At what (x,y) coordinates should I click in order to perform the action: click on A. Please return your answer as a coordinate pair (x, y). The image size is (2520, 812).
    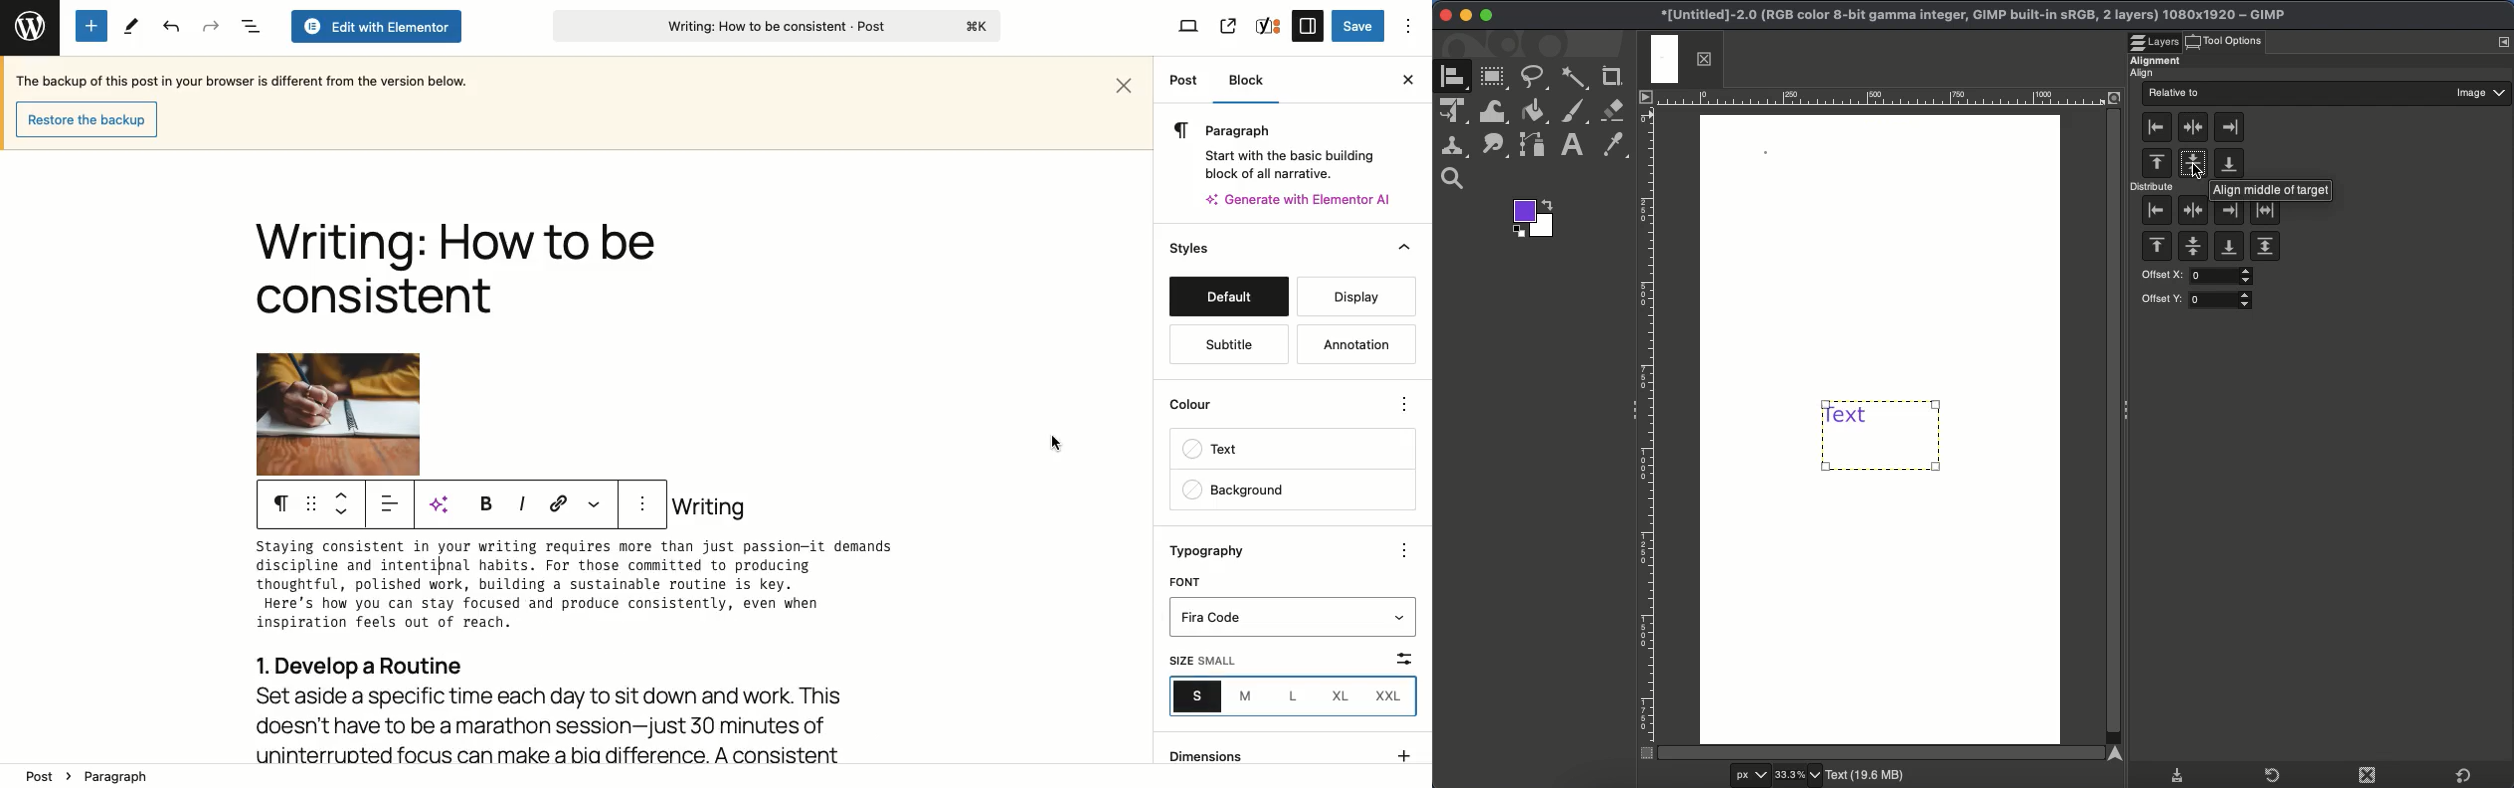
    Looking at the image, I should click on (1456, 78).